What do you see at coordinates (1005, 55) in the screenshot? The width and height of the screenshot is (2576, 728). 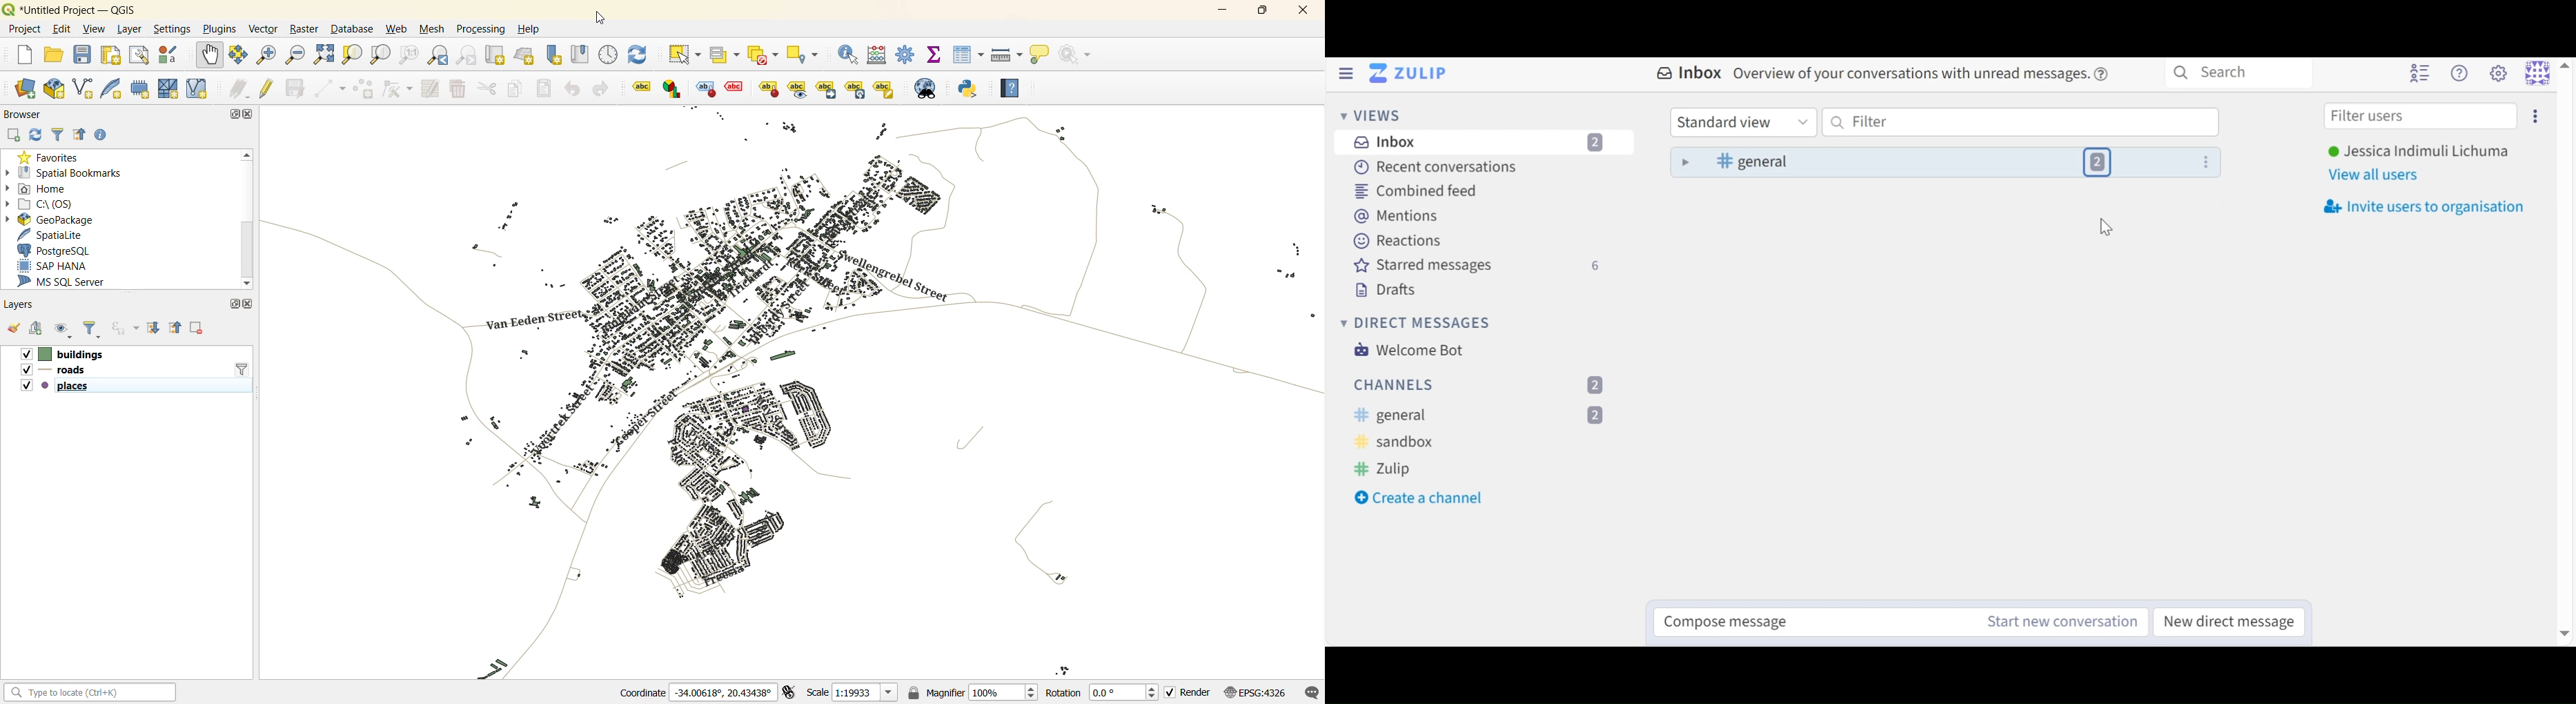 I see `measure line` at bounding box center [1005, 55].